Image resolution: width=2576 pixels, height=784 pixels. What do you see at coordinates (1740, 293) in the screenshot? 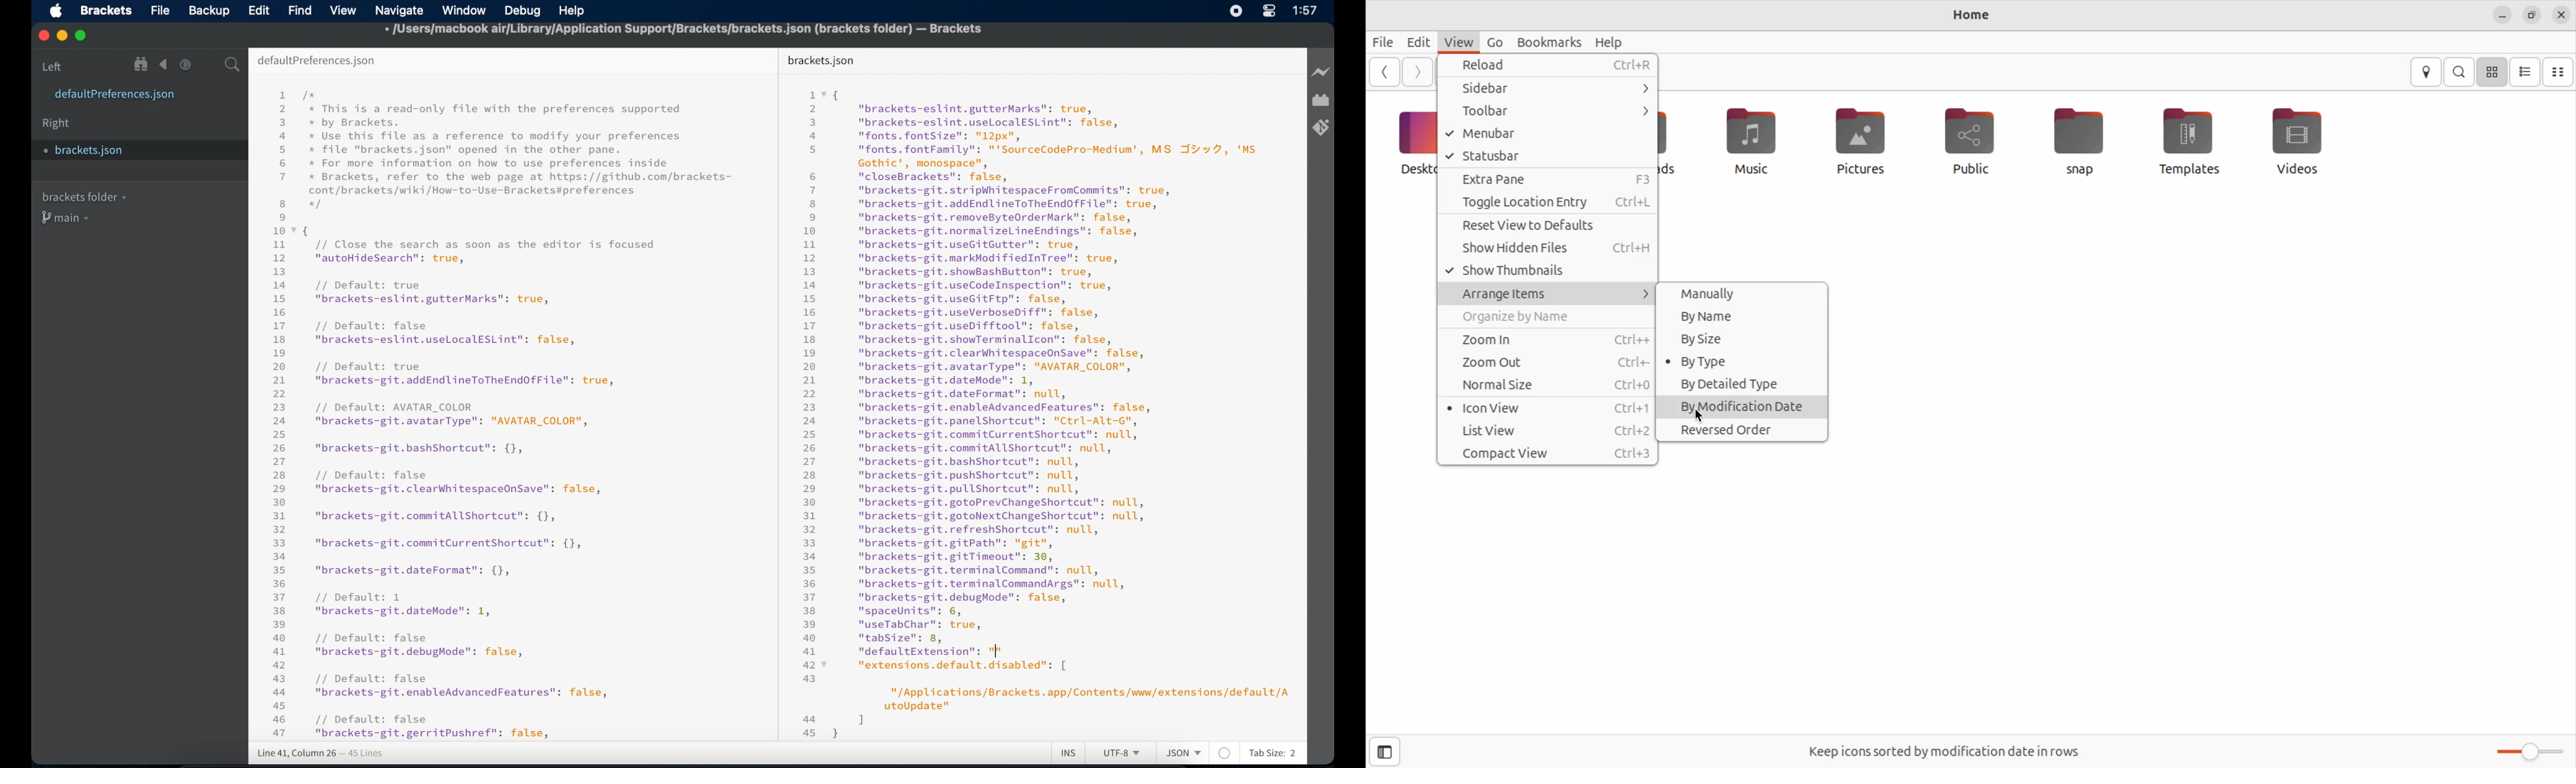
I see `manually` at bounding box center [1740, 293].